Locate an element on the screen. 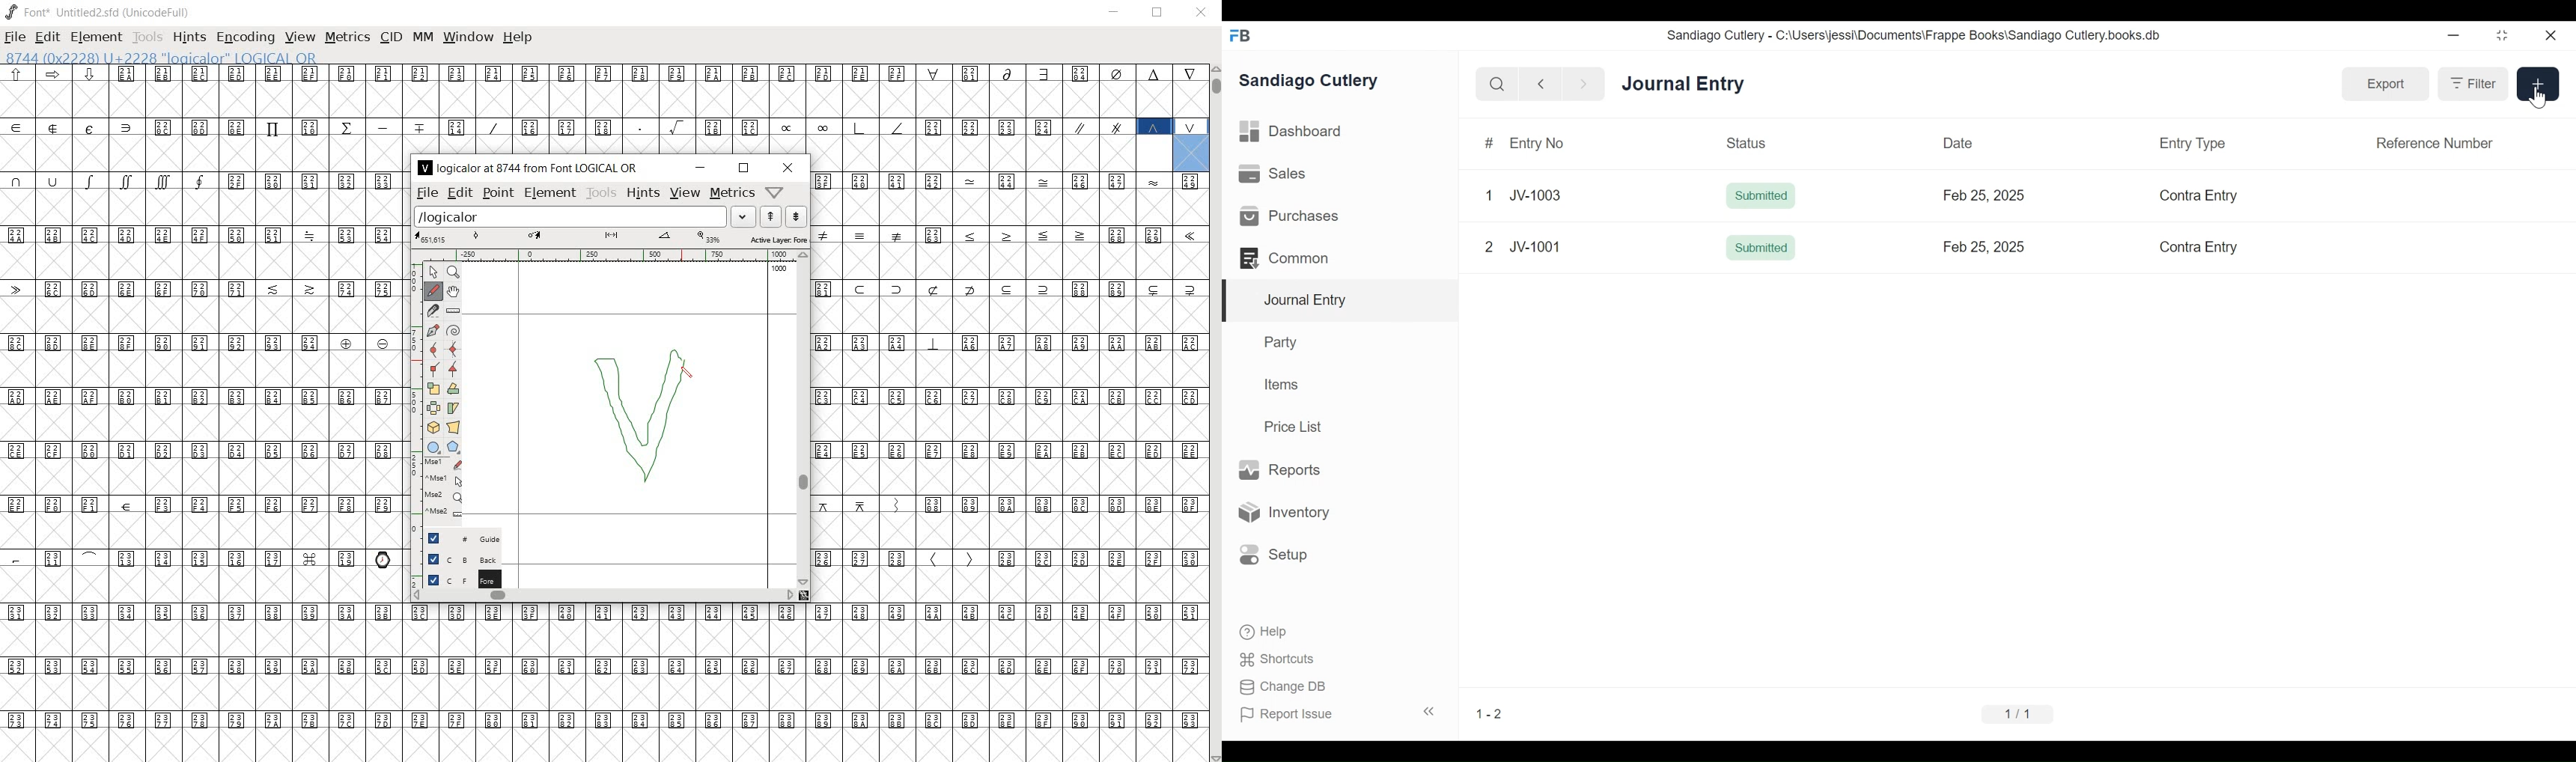 Image resolution: width=2576 pixels, height=784 pixels. background layer is located at coordinates (454, 558).